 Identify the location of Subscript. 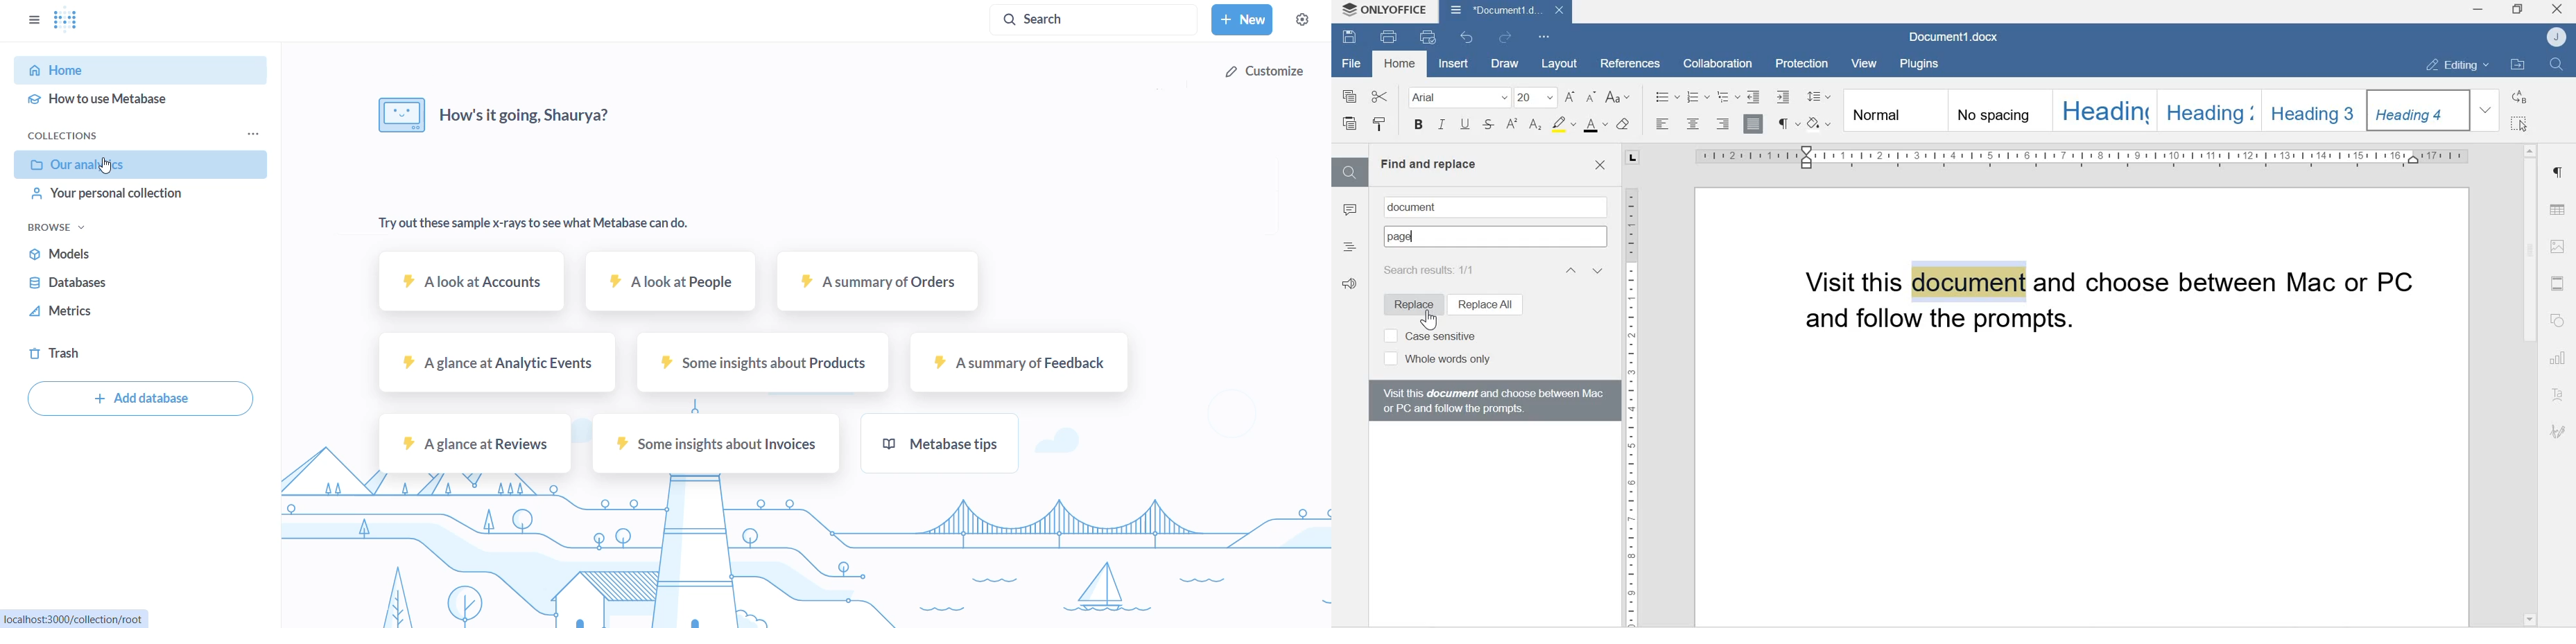
(1536, 125).